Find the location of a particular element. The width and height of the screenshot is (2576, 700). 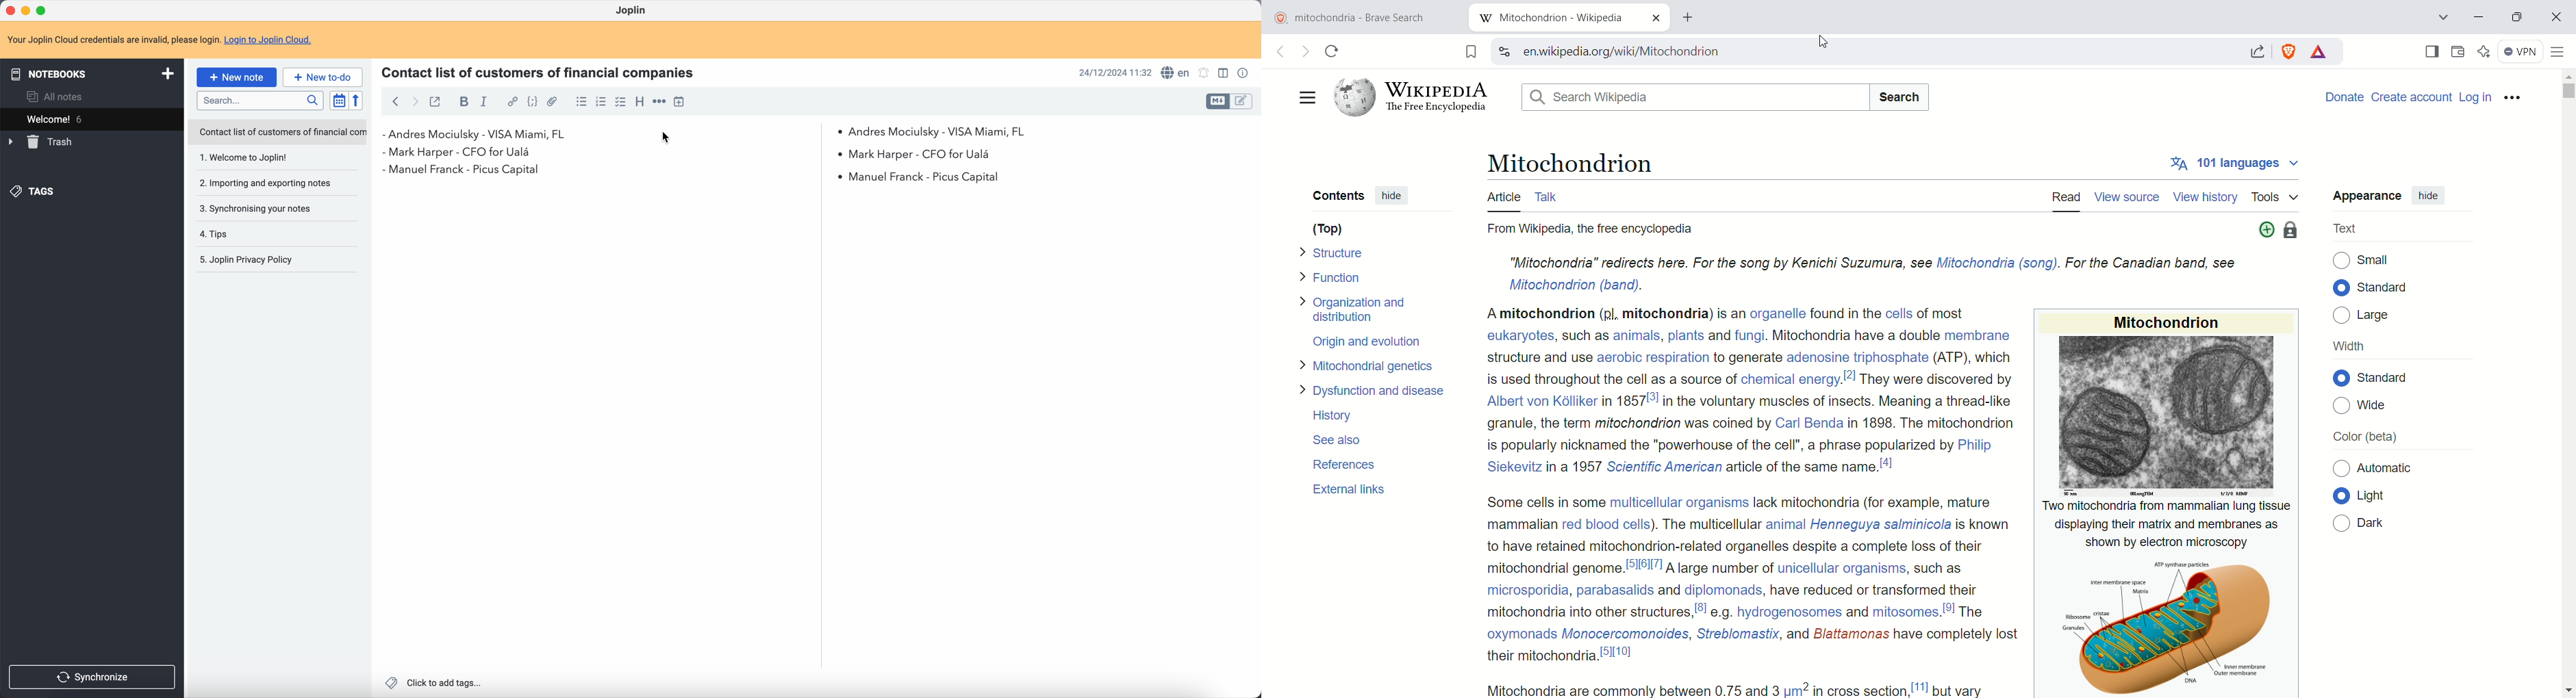

4. Tips is located at coordinates (244, 234).